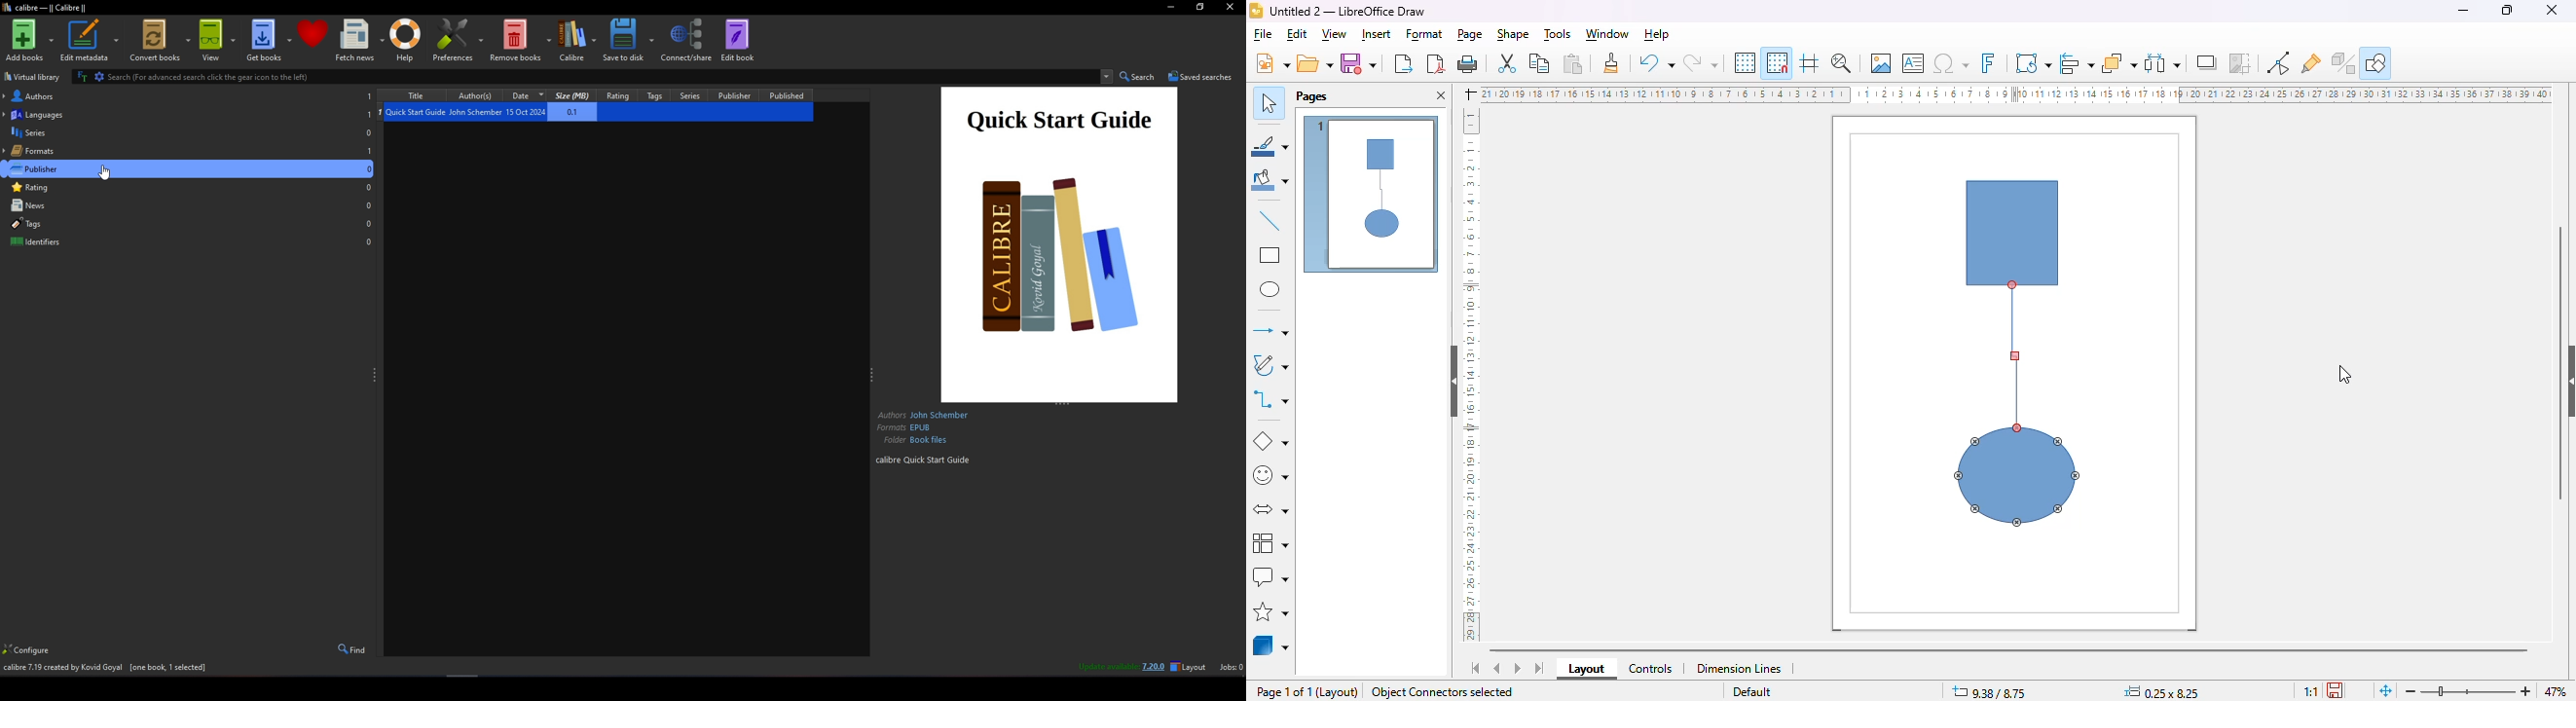 This screenshot has width=2576, height=728. Describe the element at coordinates (1988, 62) in the screenshot. I see `insert fontwork text` at that location.